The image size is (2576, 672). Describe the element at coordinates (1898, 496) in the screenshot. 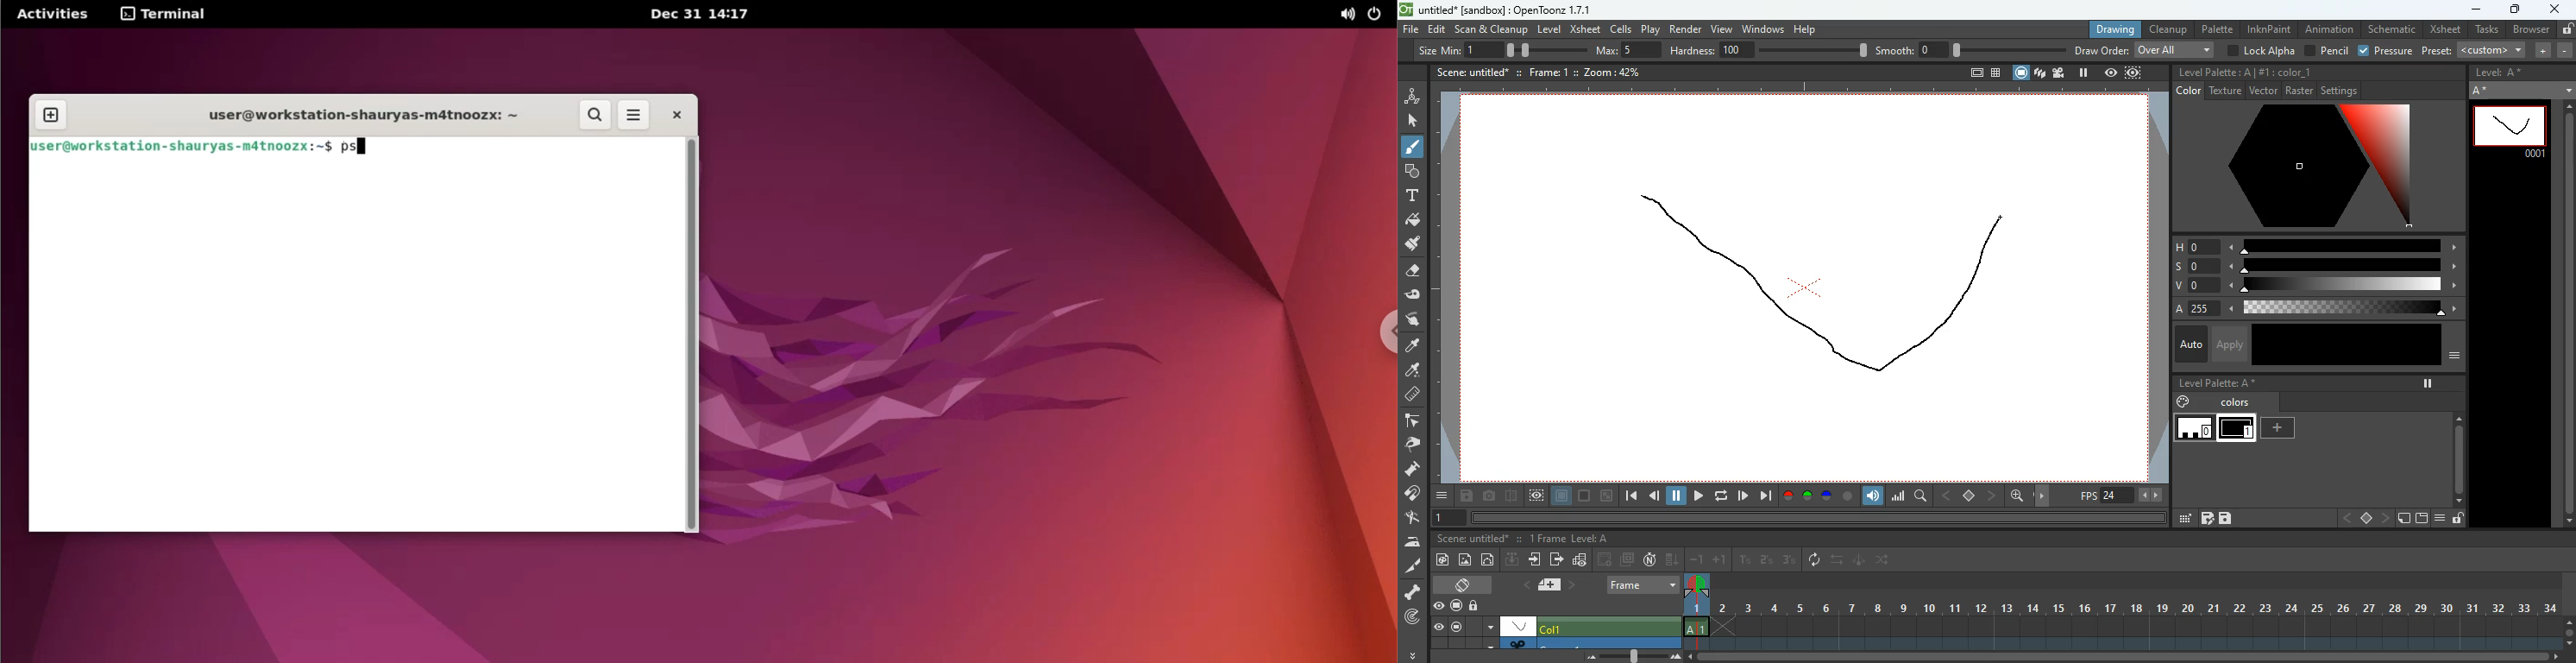

I see `graph` at that location.